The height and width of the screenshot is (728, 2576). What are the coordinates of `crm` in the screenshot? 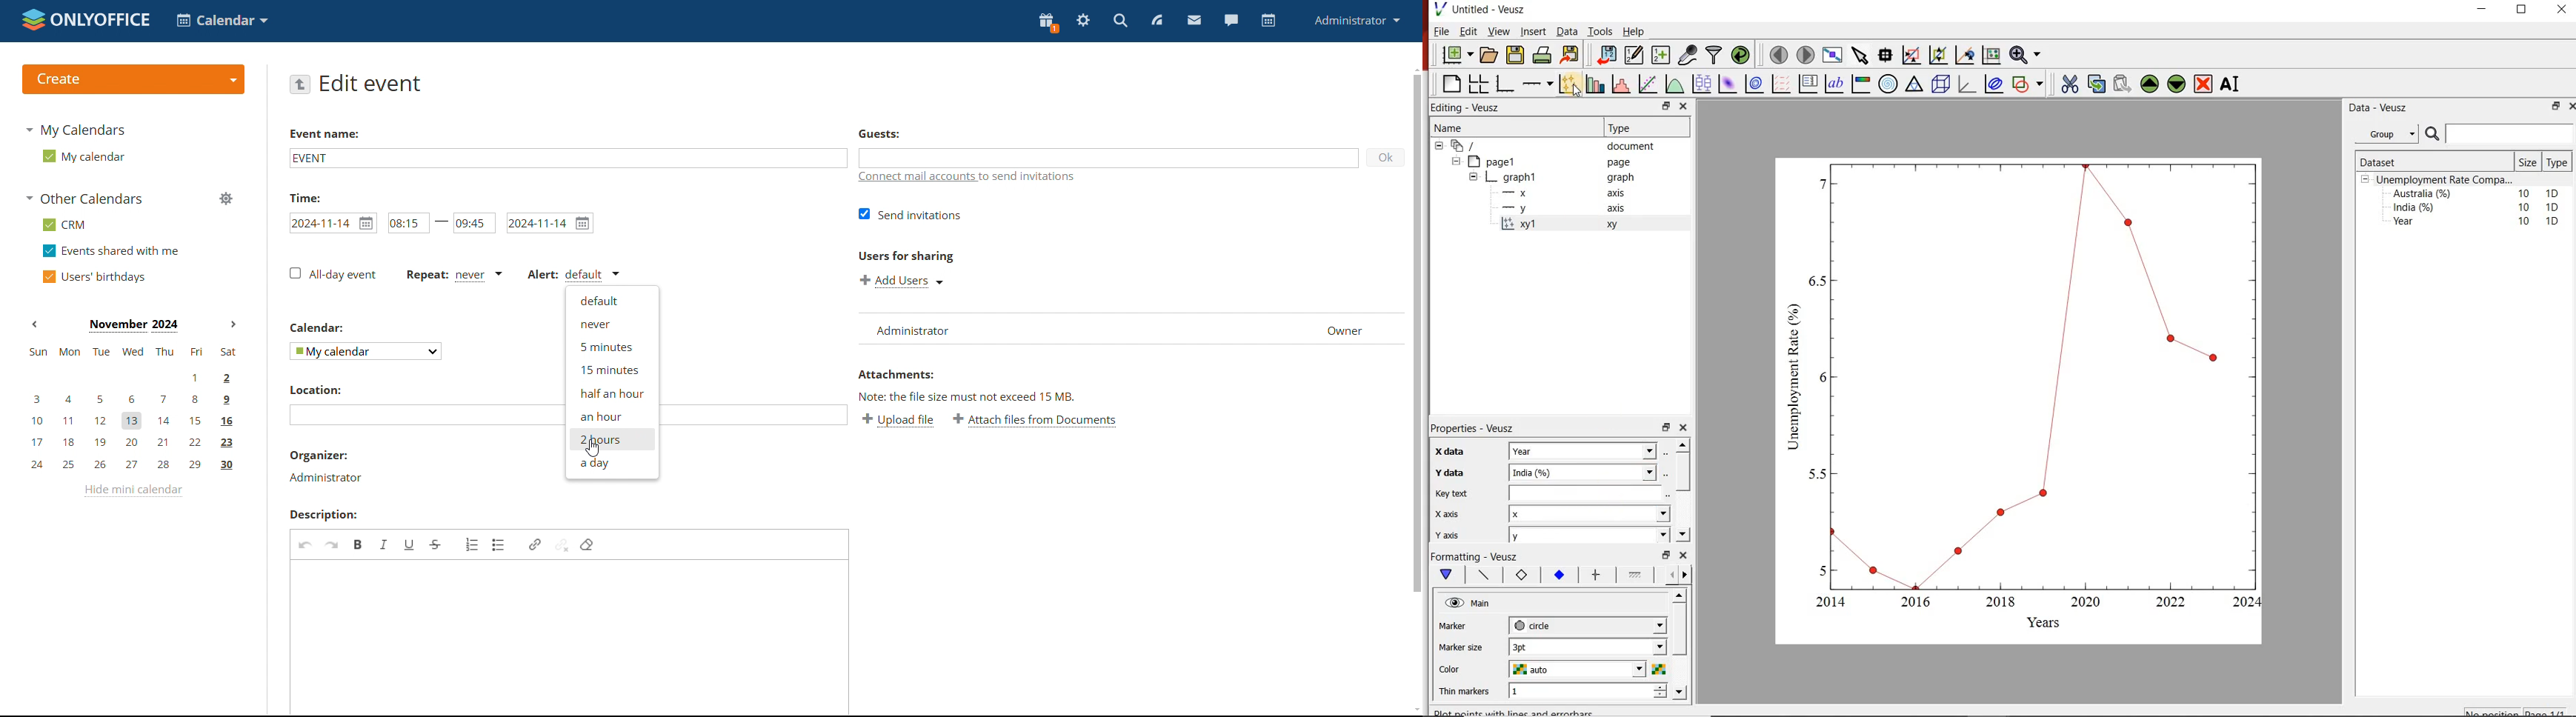 It's located at (62, 225).